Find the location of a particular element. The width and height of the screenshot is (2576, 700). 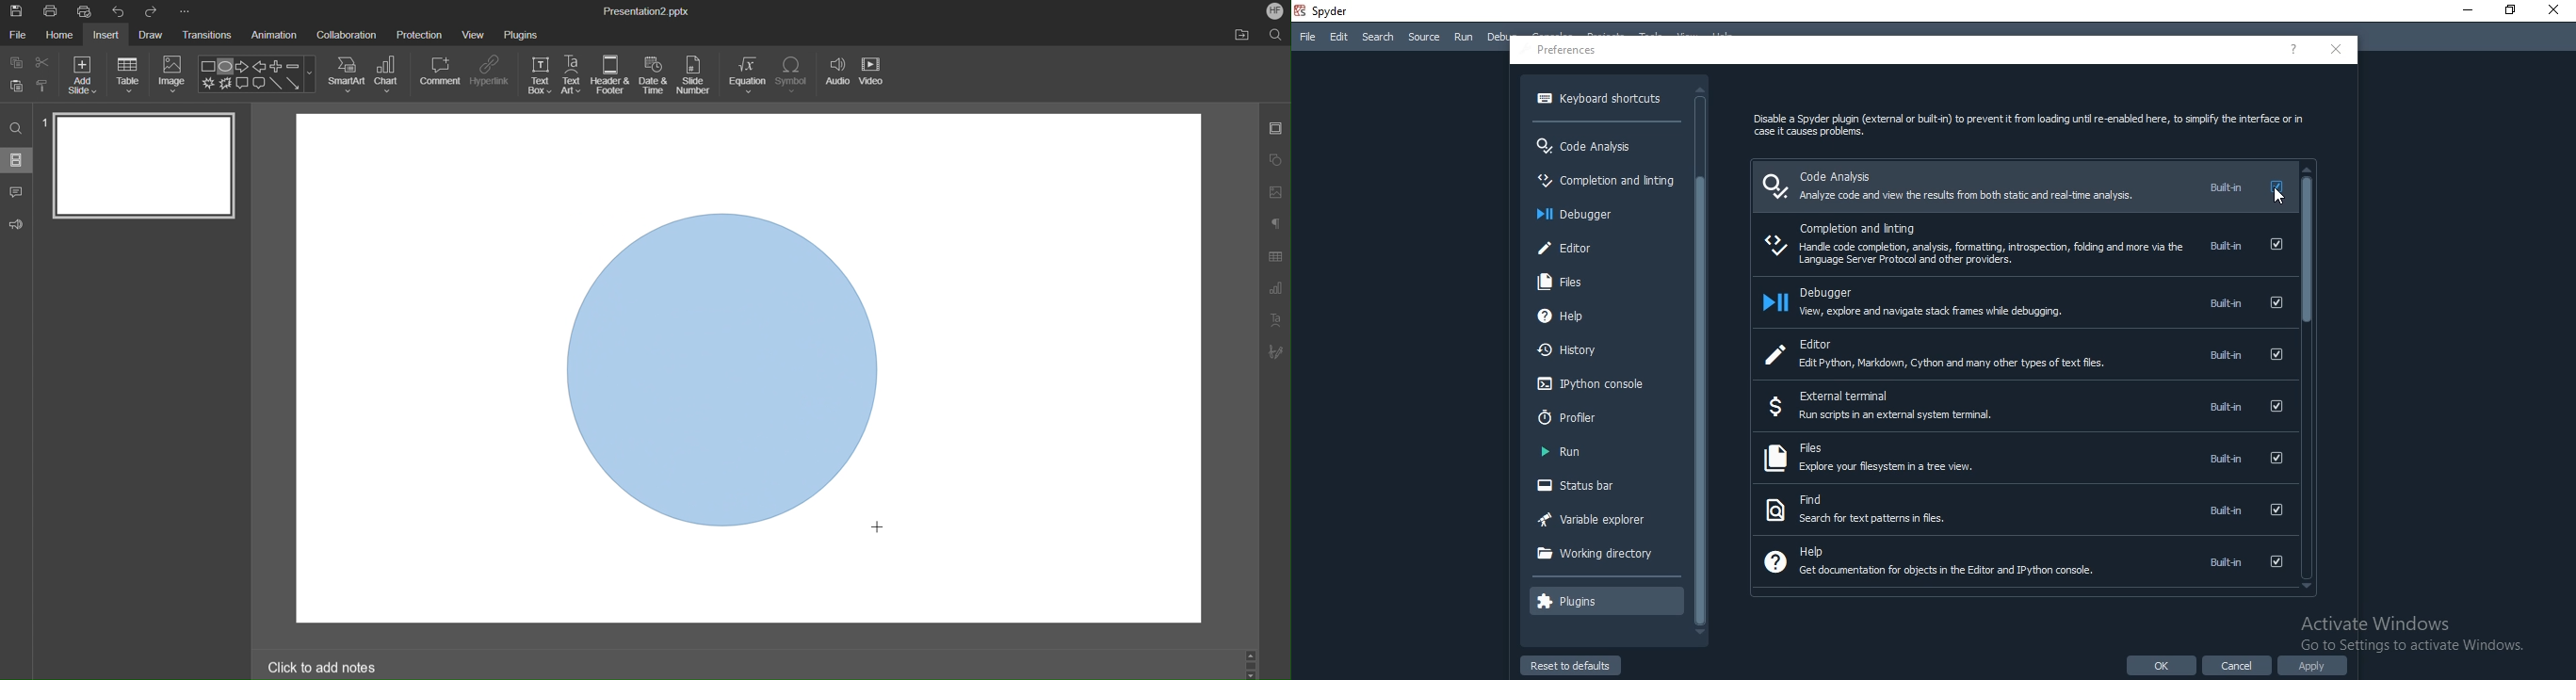

Minimise is located at coordinates (2463, 10).